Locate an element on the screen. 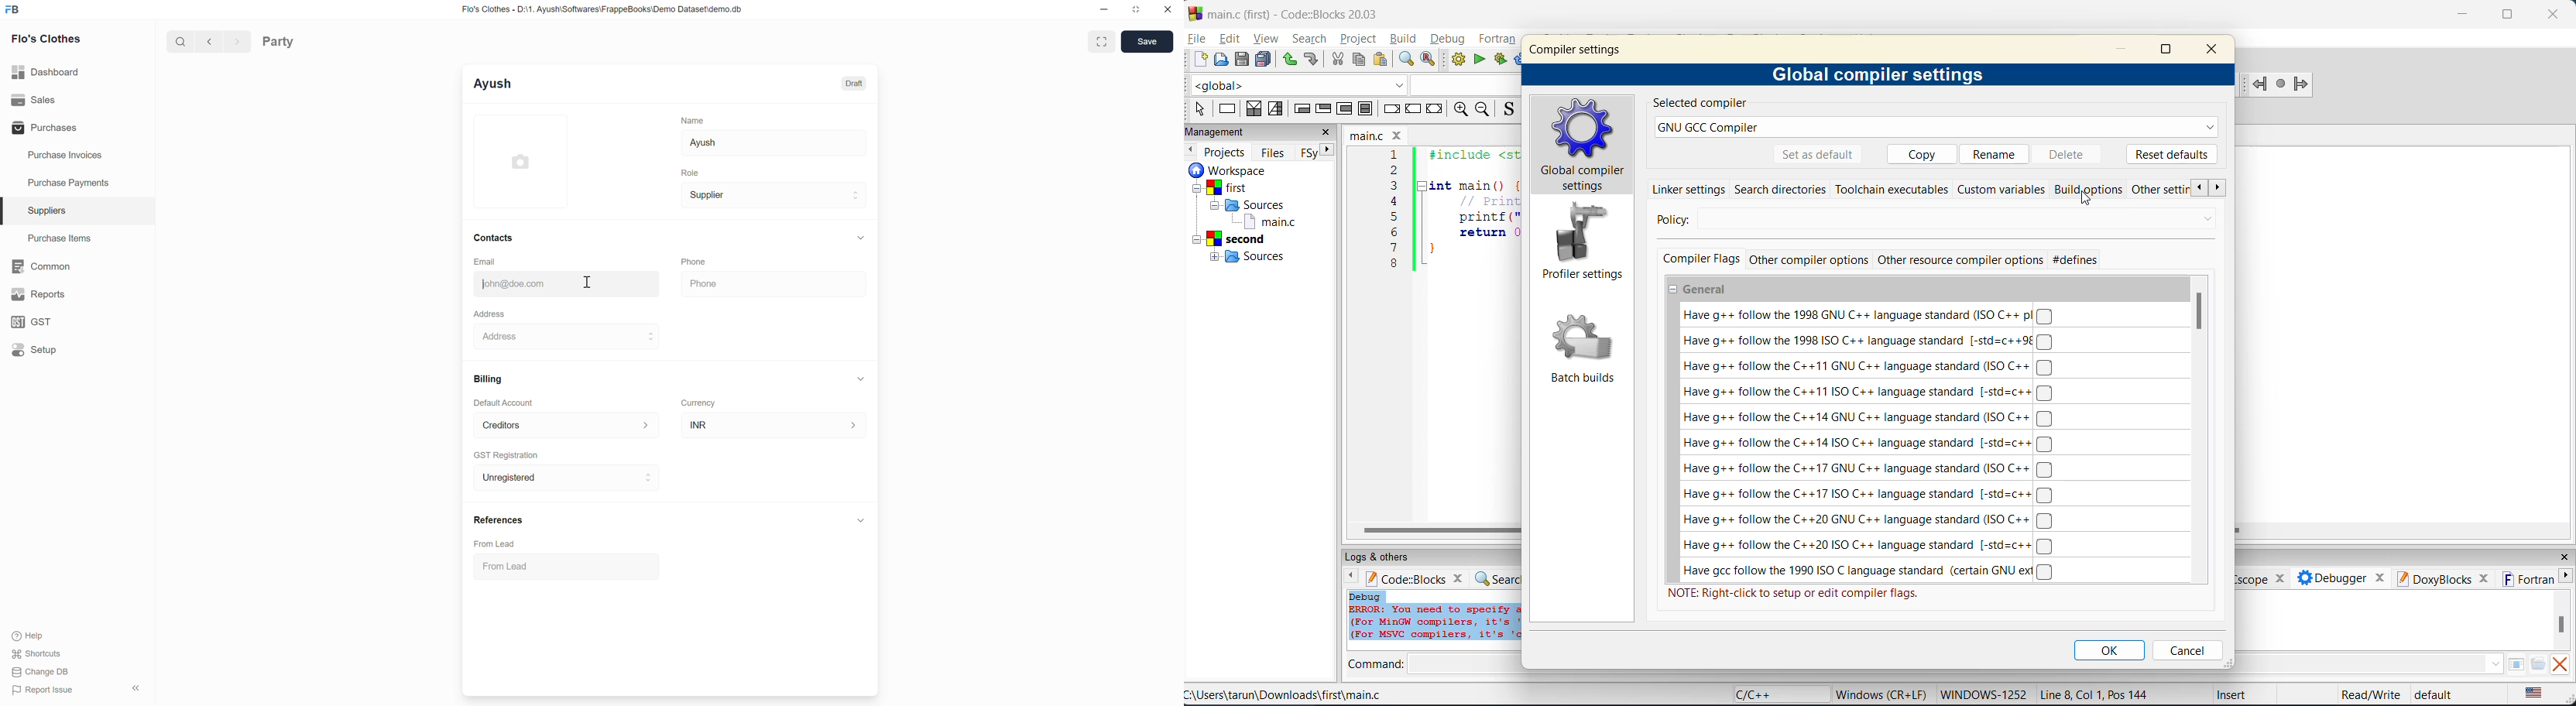 The height and width of the screenshot is (728, 2576). jump forward is located at coordinates (2302, 86).